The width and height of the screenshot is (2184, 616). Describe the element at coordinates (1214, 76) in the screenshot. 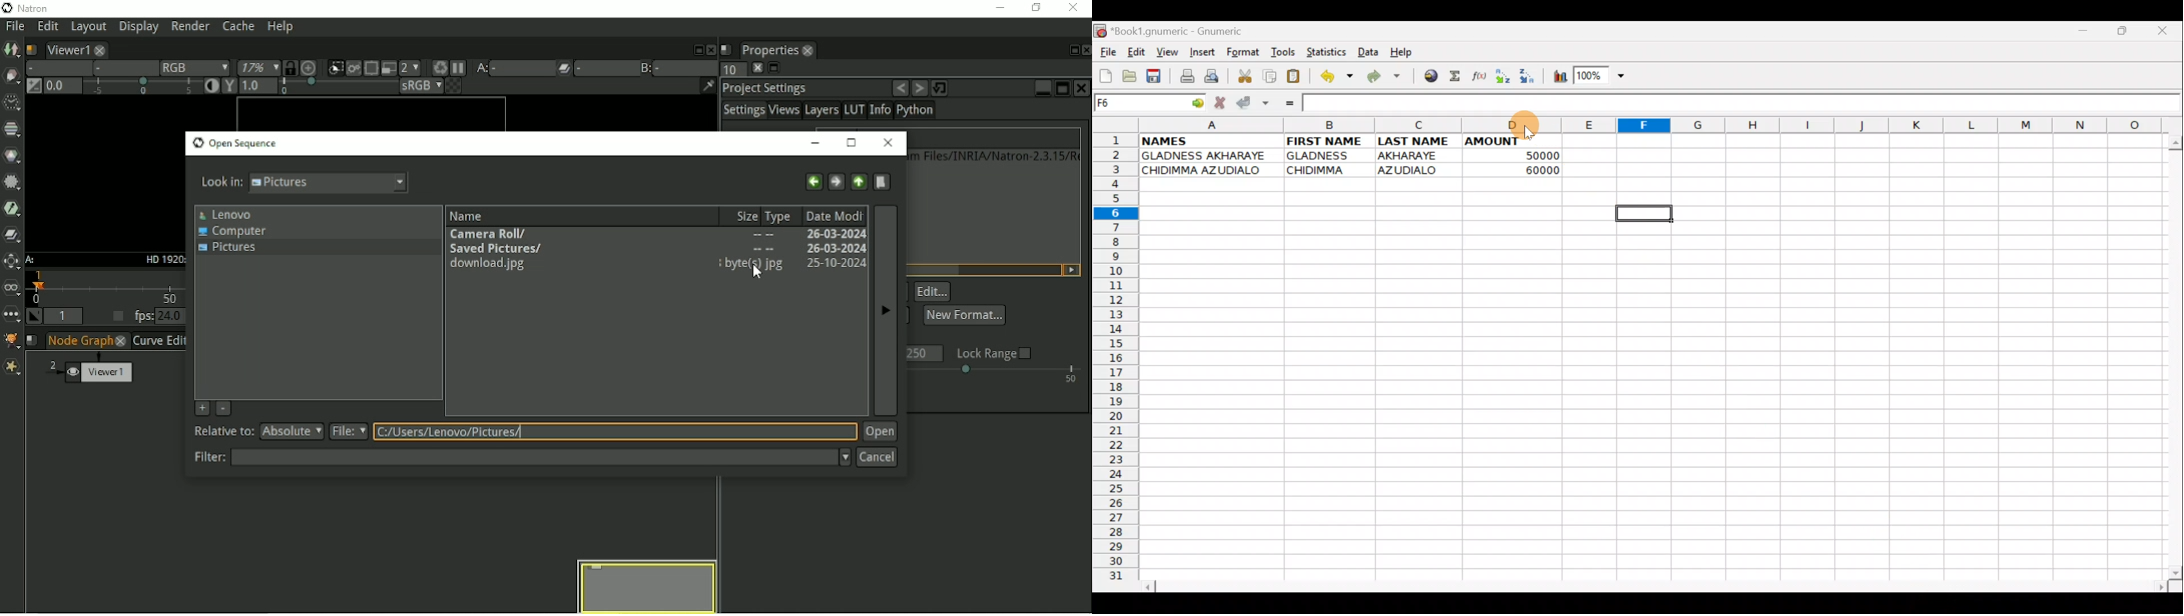

I see `Print preview` at that location.